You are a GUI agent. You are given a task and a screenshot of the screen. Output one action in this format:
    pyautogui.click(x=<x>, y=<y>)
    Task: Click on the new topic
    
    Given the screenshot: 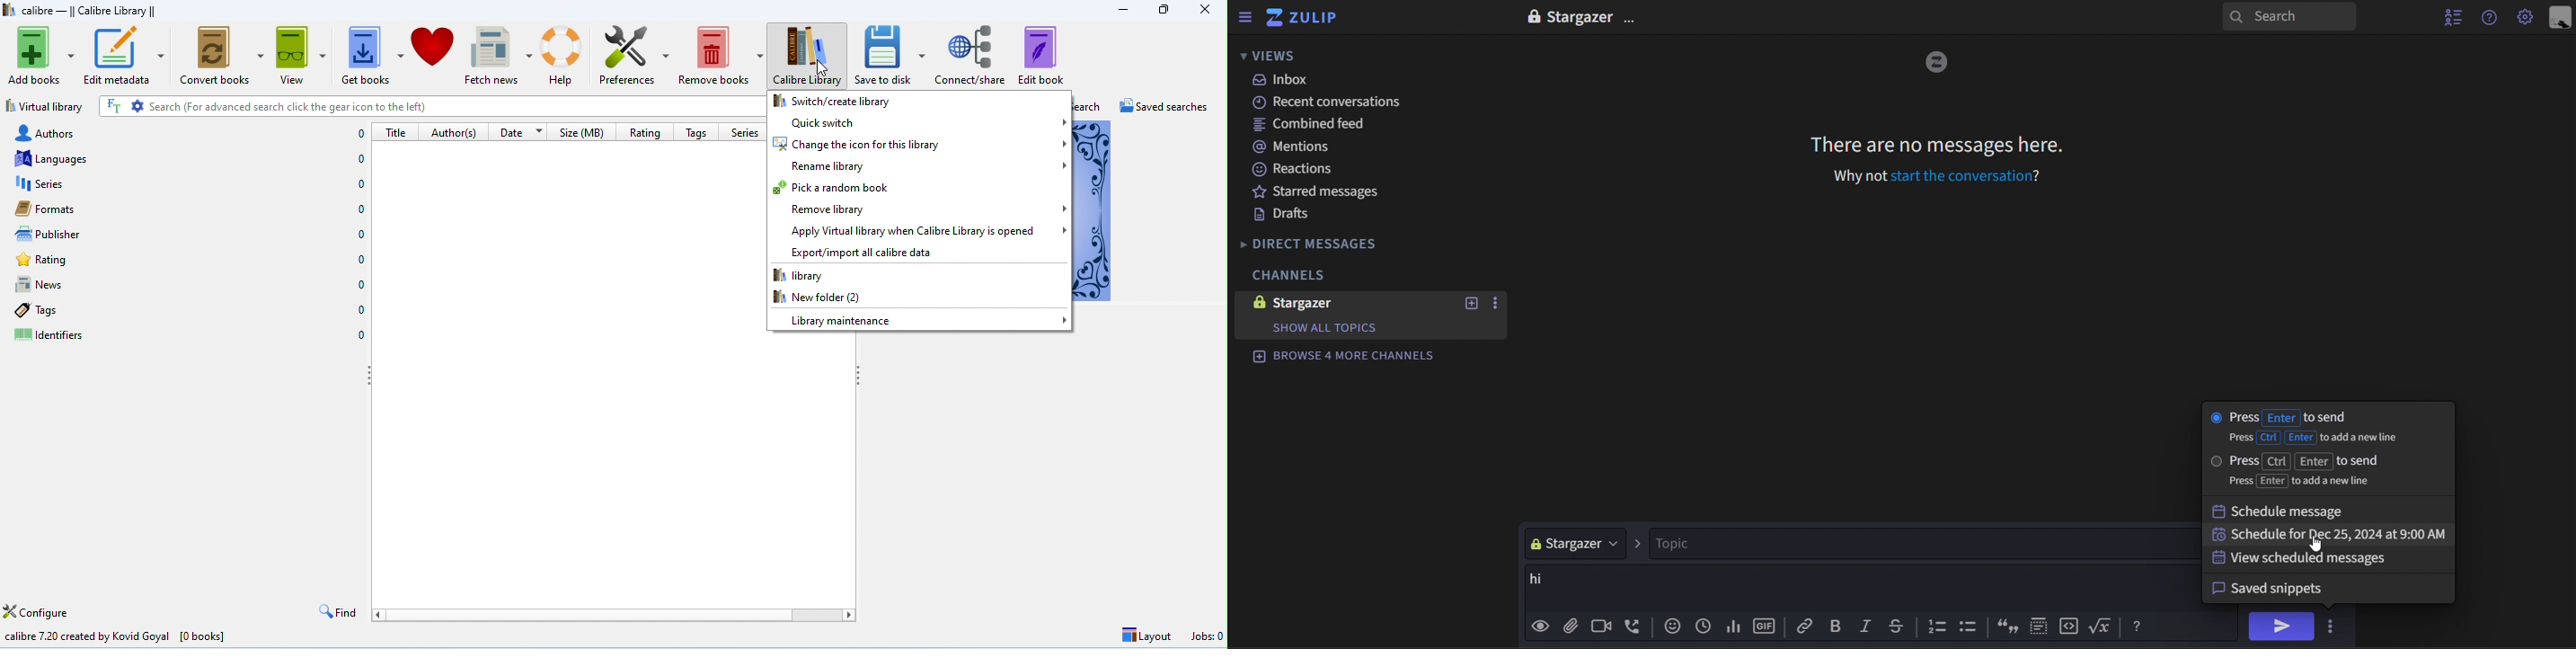 What is the action you would take?
    pyautogui.click(x=1469, y=305)
    